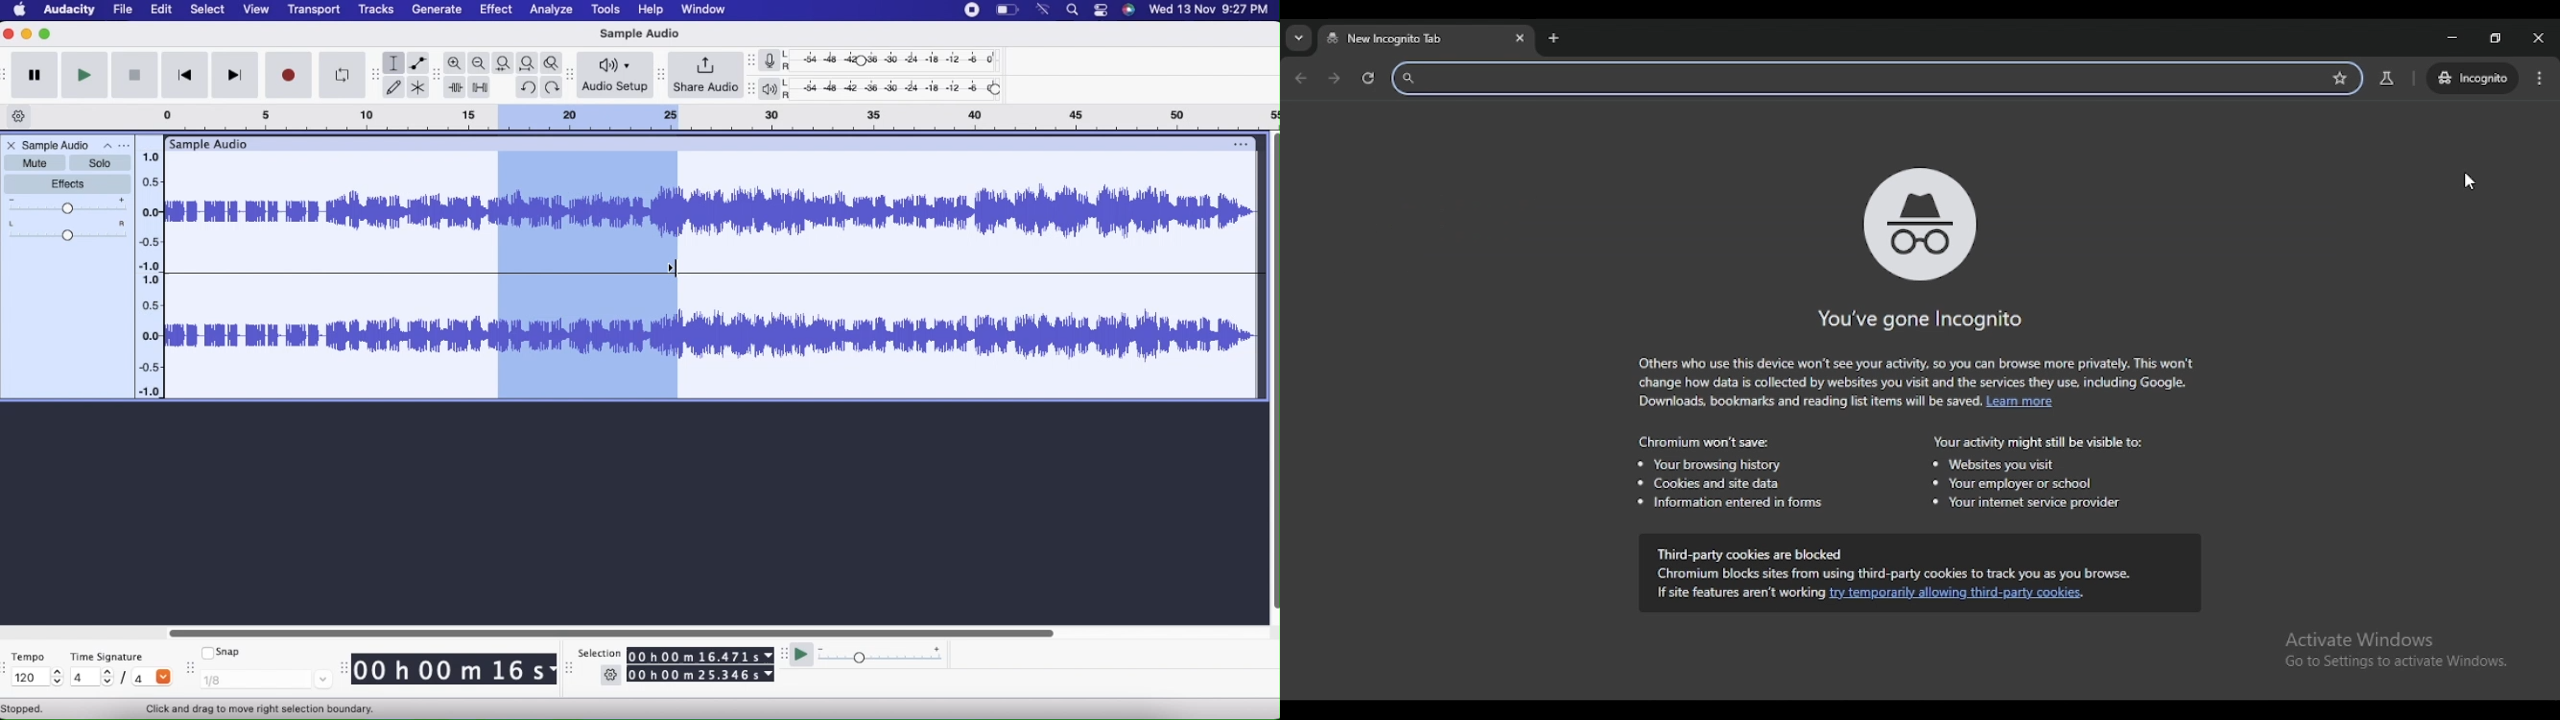 This screenshot has width=2576, height=728. I want to click on audio level, so click(149, 337).